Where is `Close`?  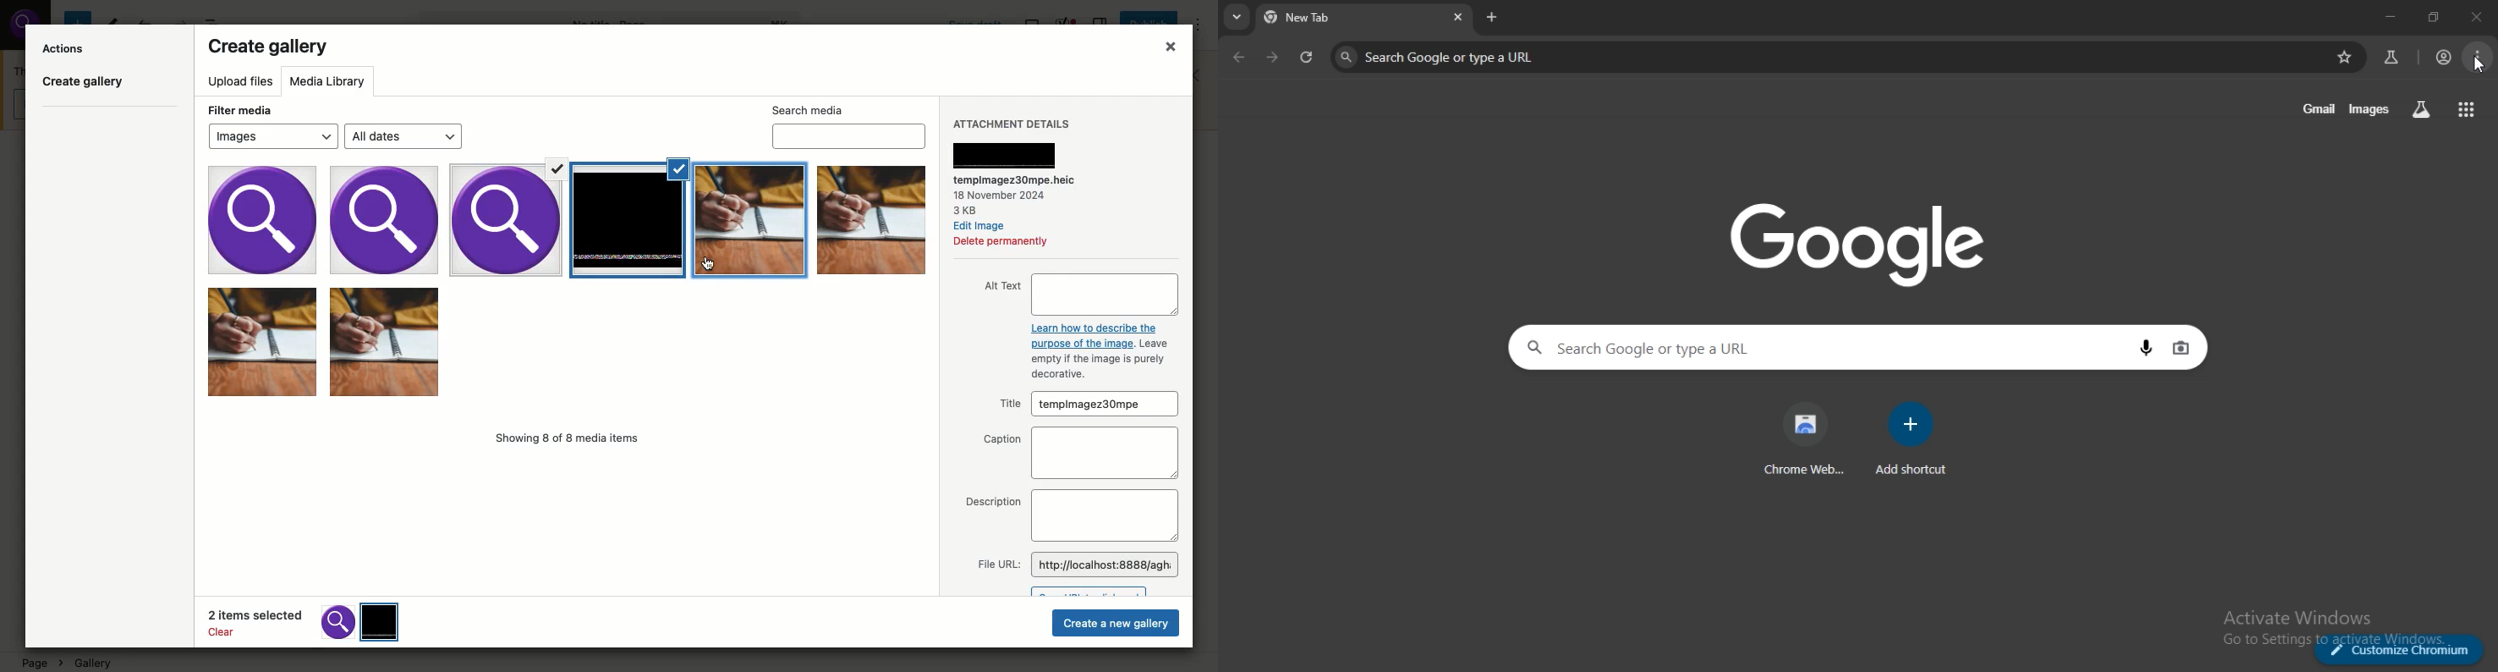
Close is located at coordinates (1166, 49).